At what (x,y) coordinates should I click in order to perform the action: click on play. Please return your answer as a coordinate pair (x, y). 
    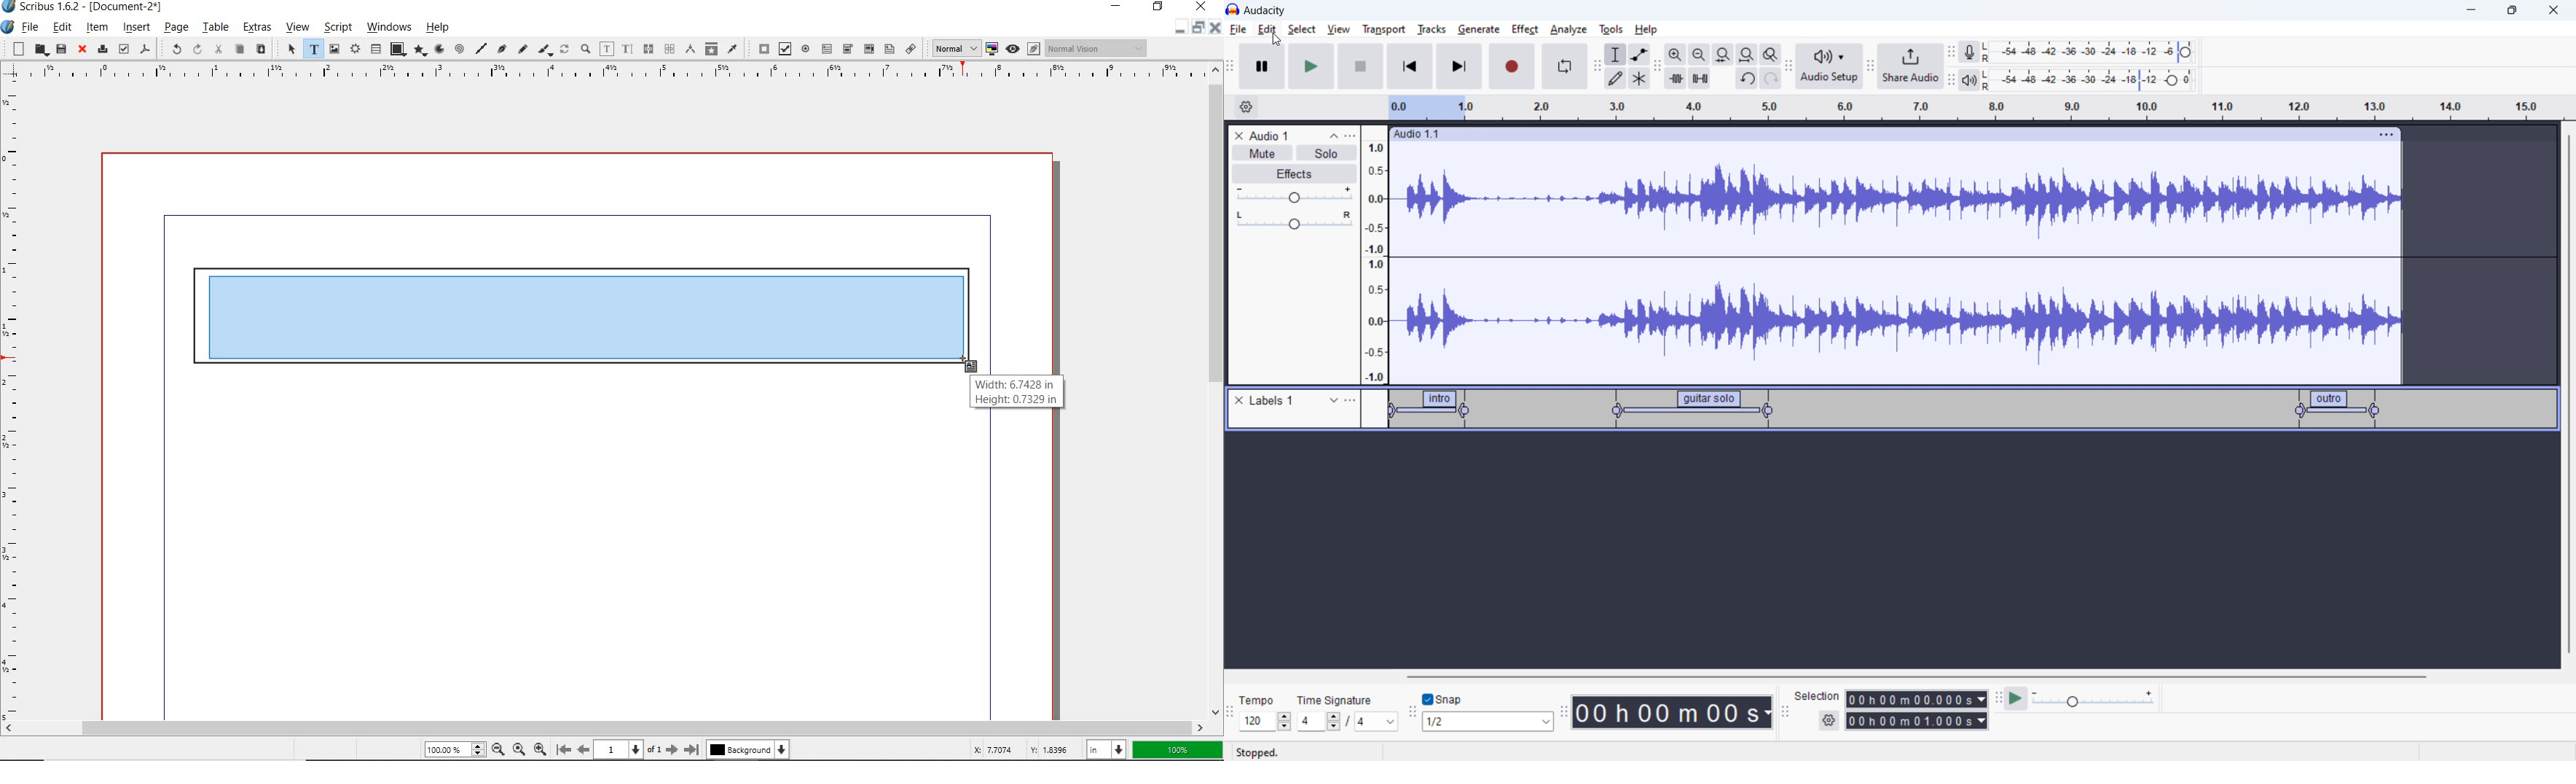
    Looking at the image, I should click on (1311, 66).